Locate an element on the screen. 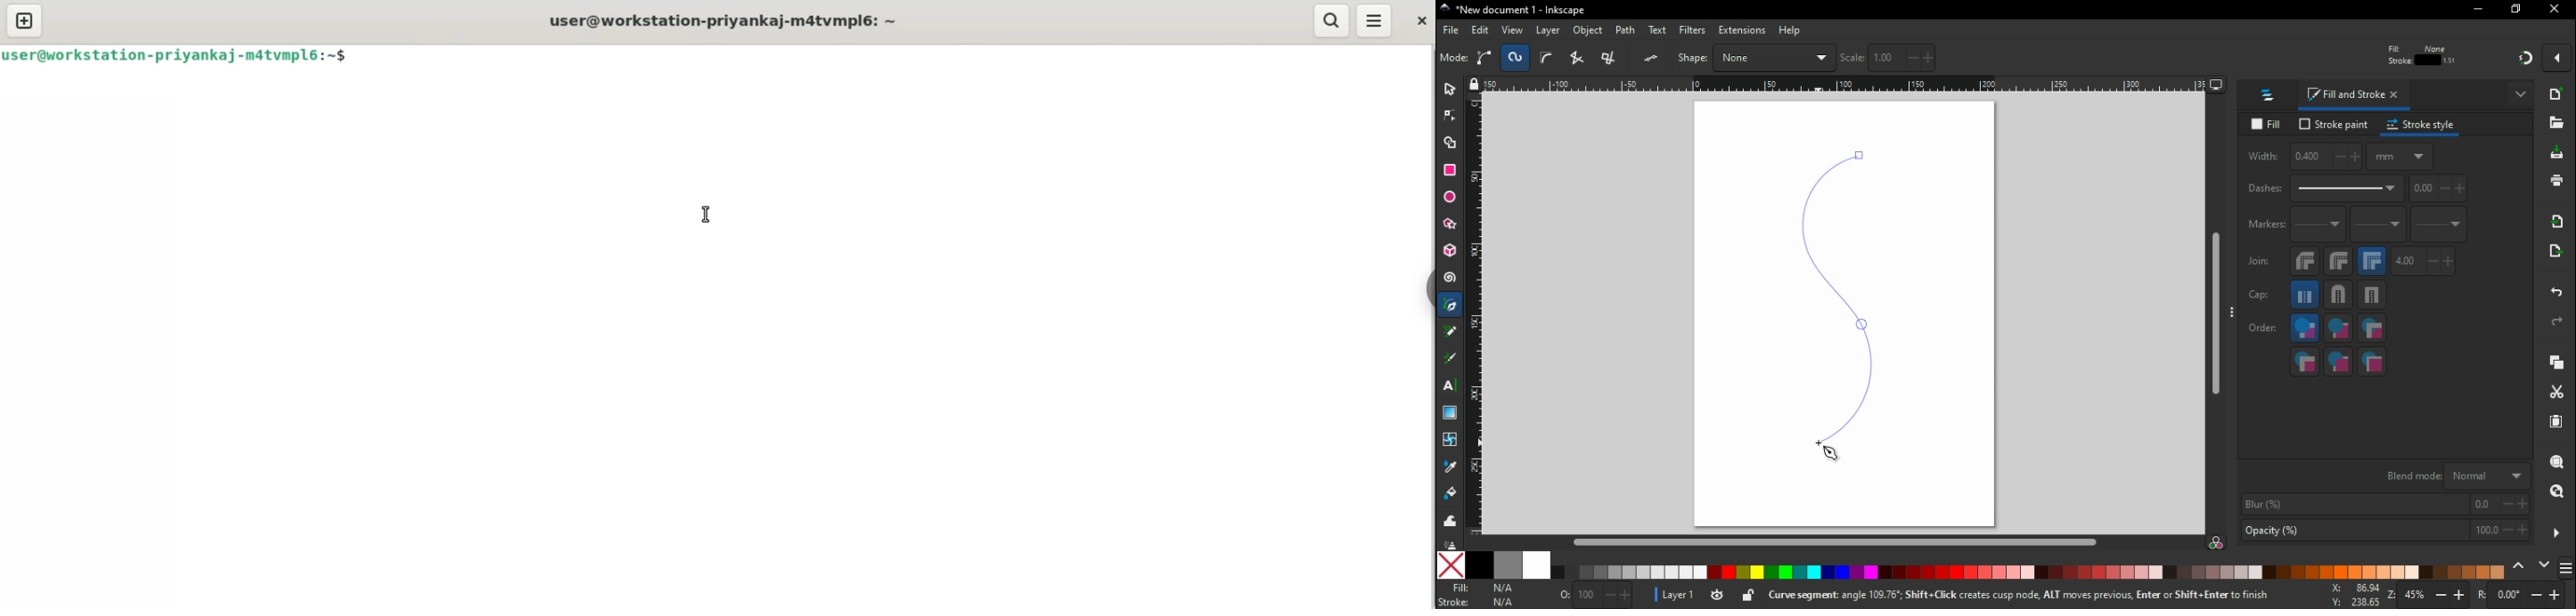 This screenshot has height=616, width=2576. menu is located at coordinates (1381, 21).